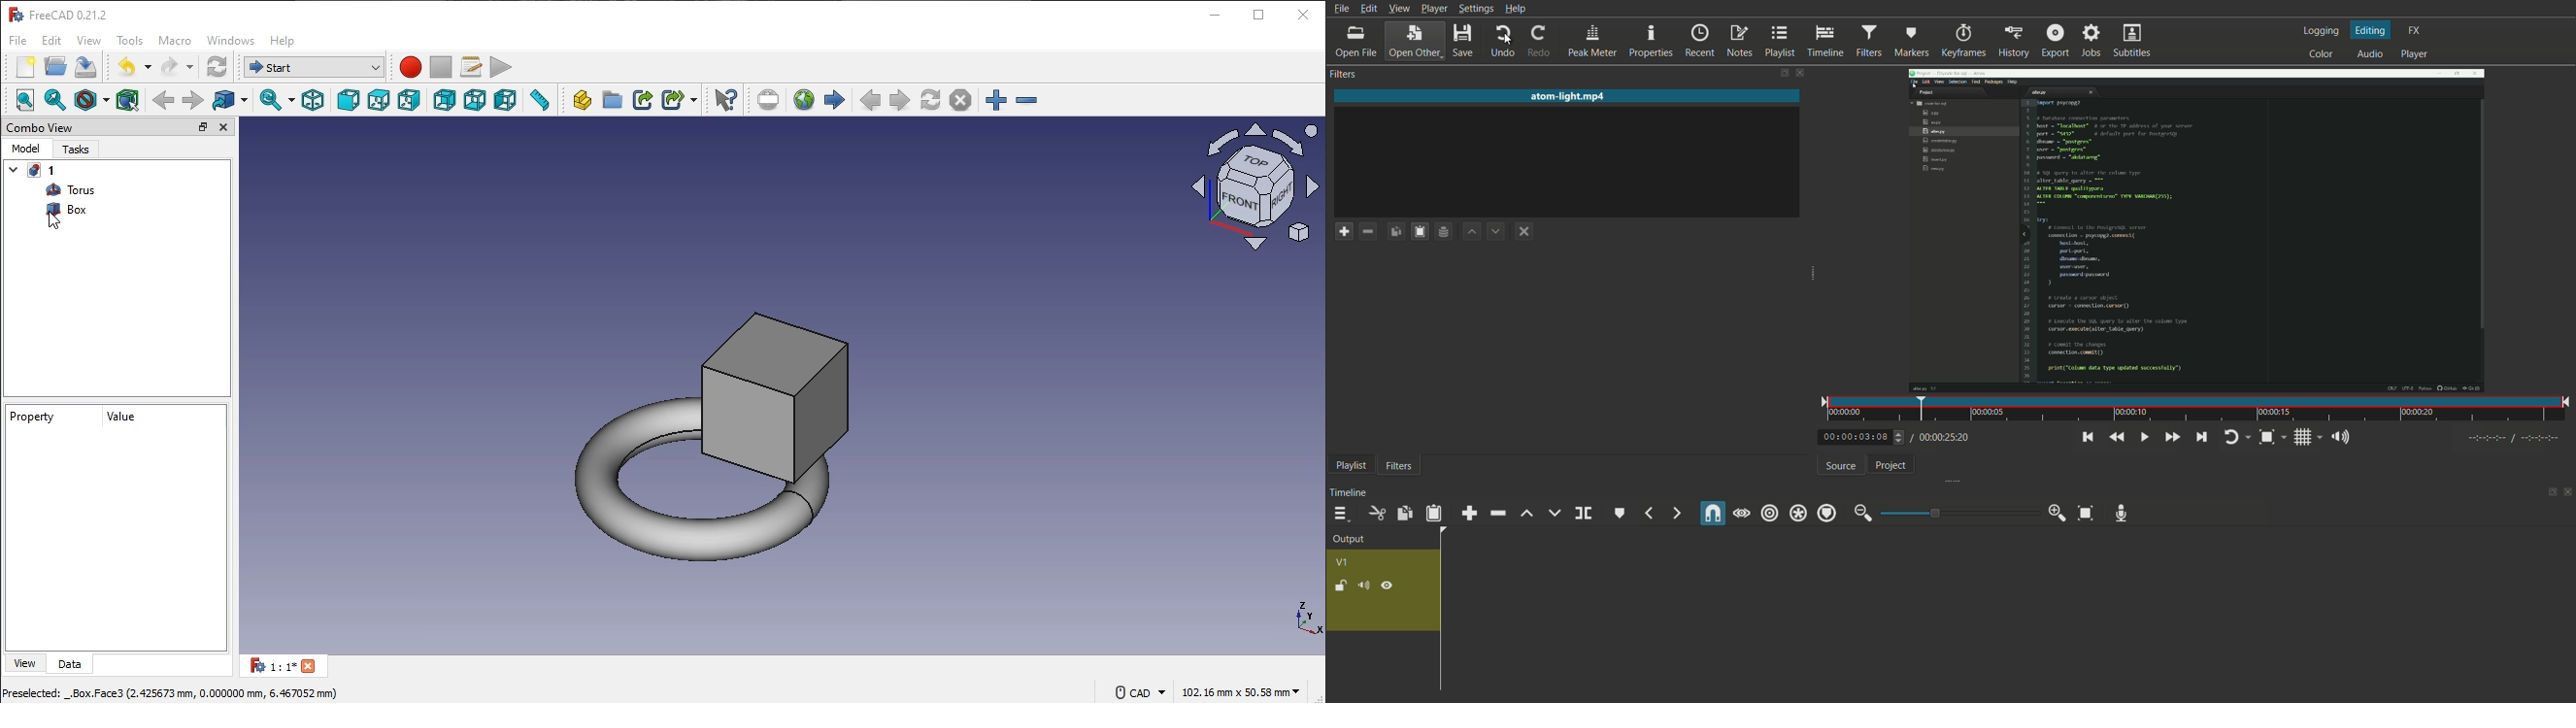 The width and height of the screenshot is (2576, 728). Describe the element at coordinates (232, 42) in the screenshot. I see `windows` at that location.